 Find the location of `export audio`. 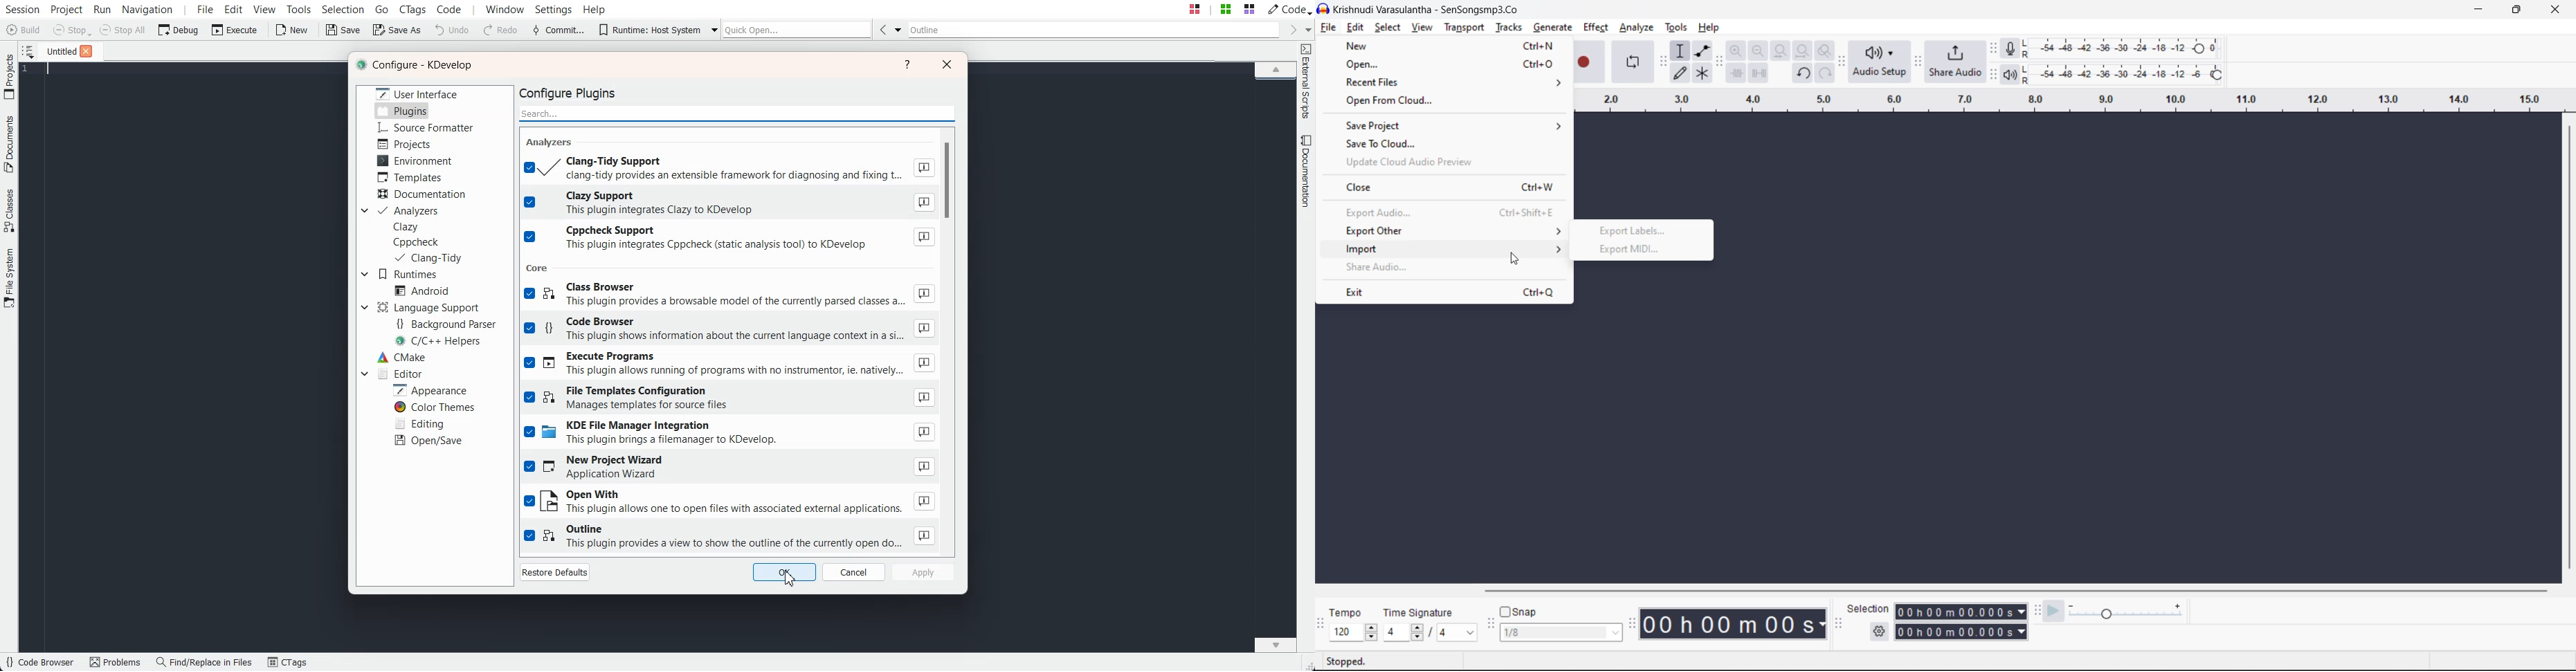

export audio is located at coordinates (1453, 213).